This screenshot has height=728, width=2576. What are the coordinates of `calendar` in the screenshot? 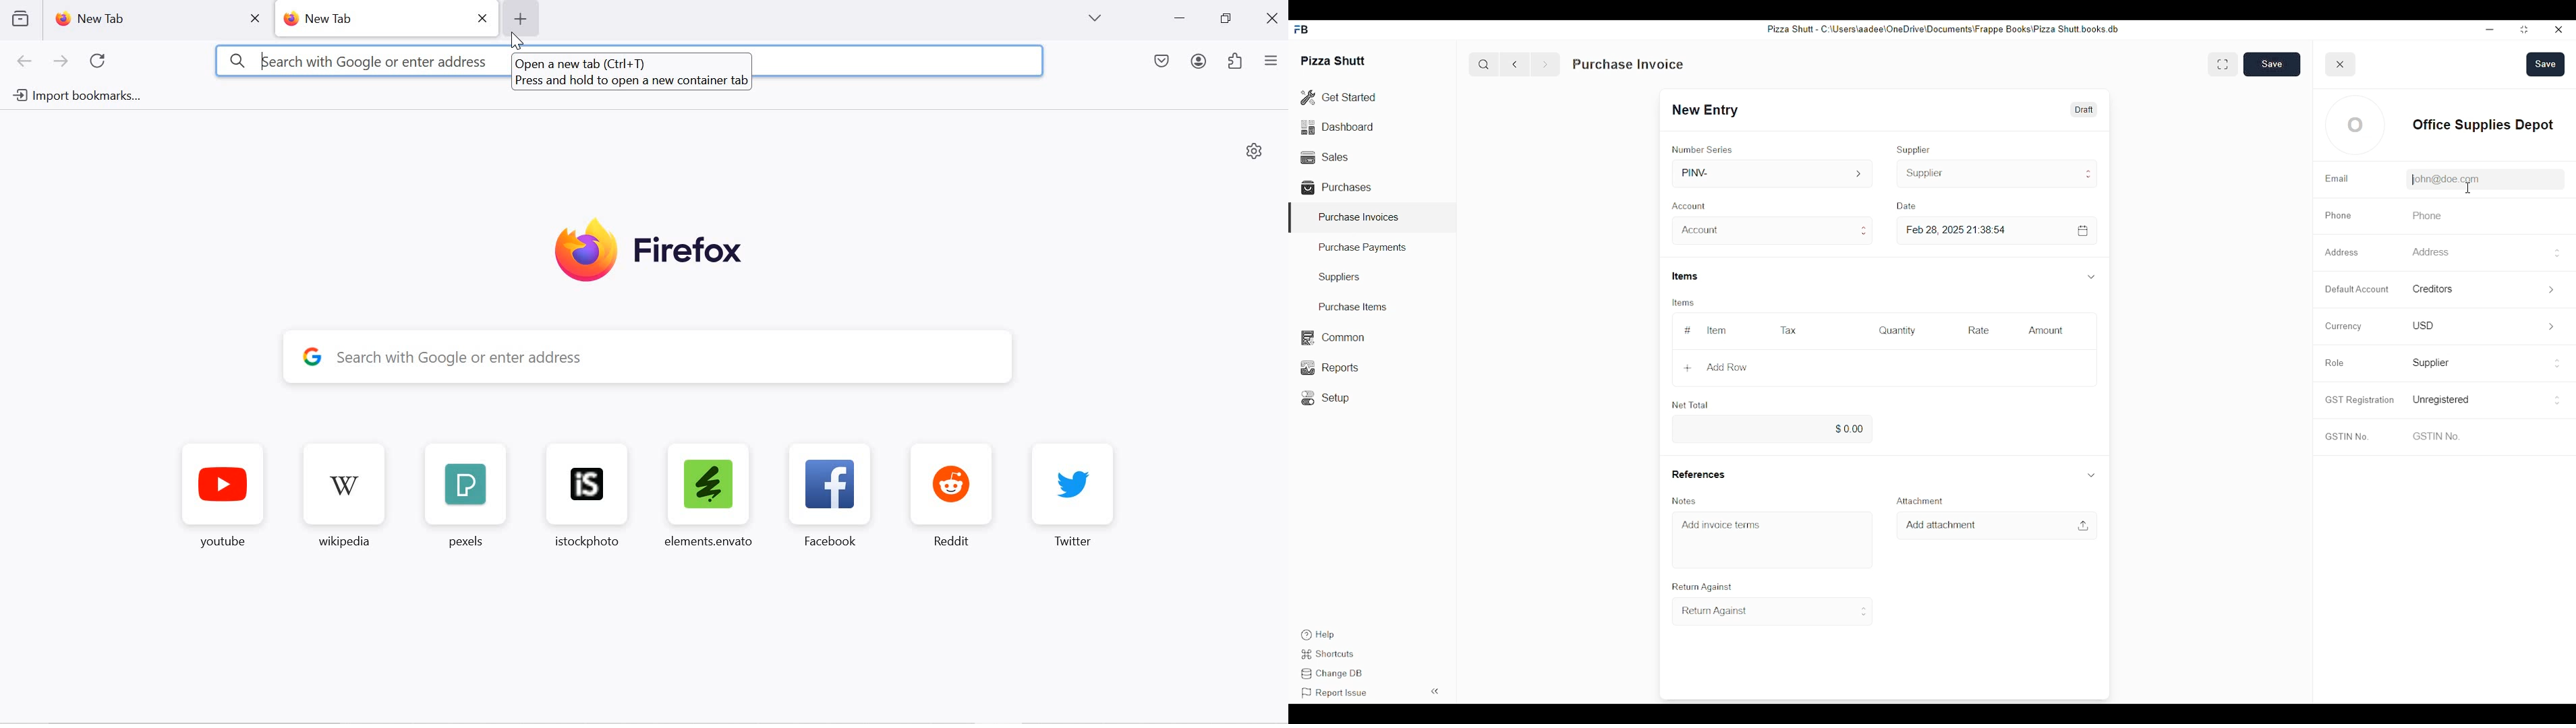 It's located at (2083, 231).